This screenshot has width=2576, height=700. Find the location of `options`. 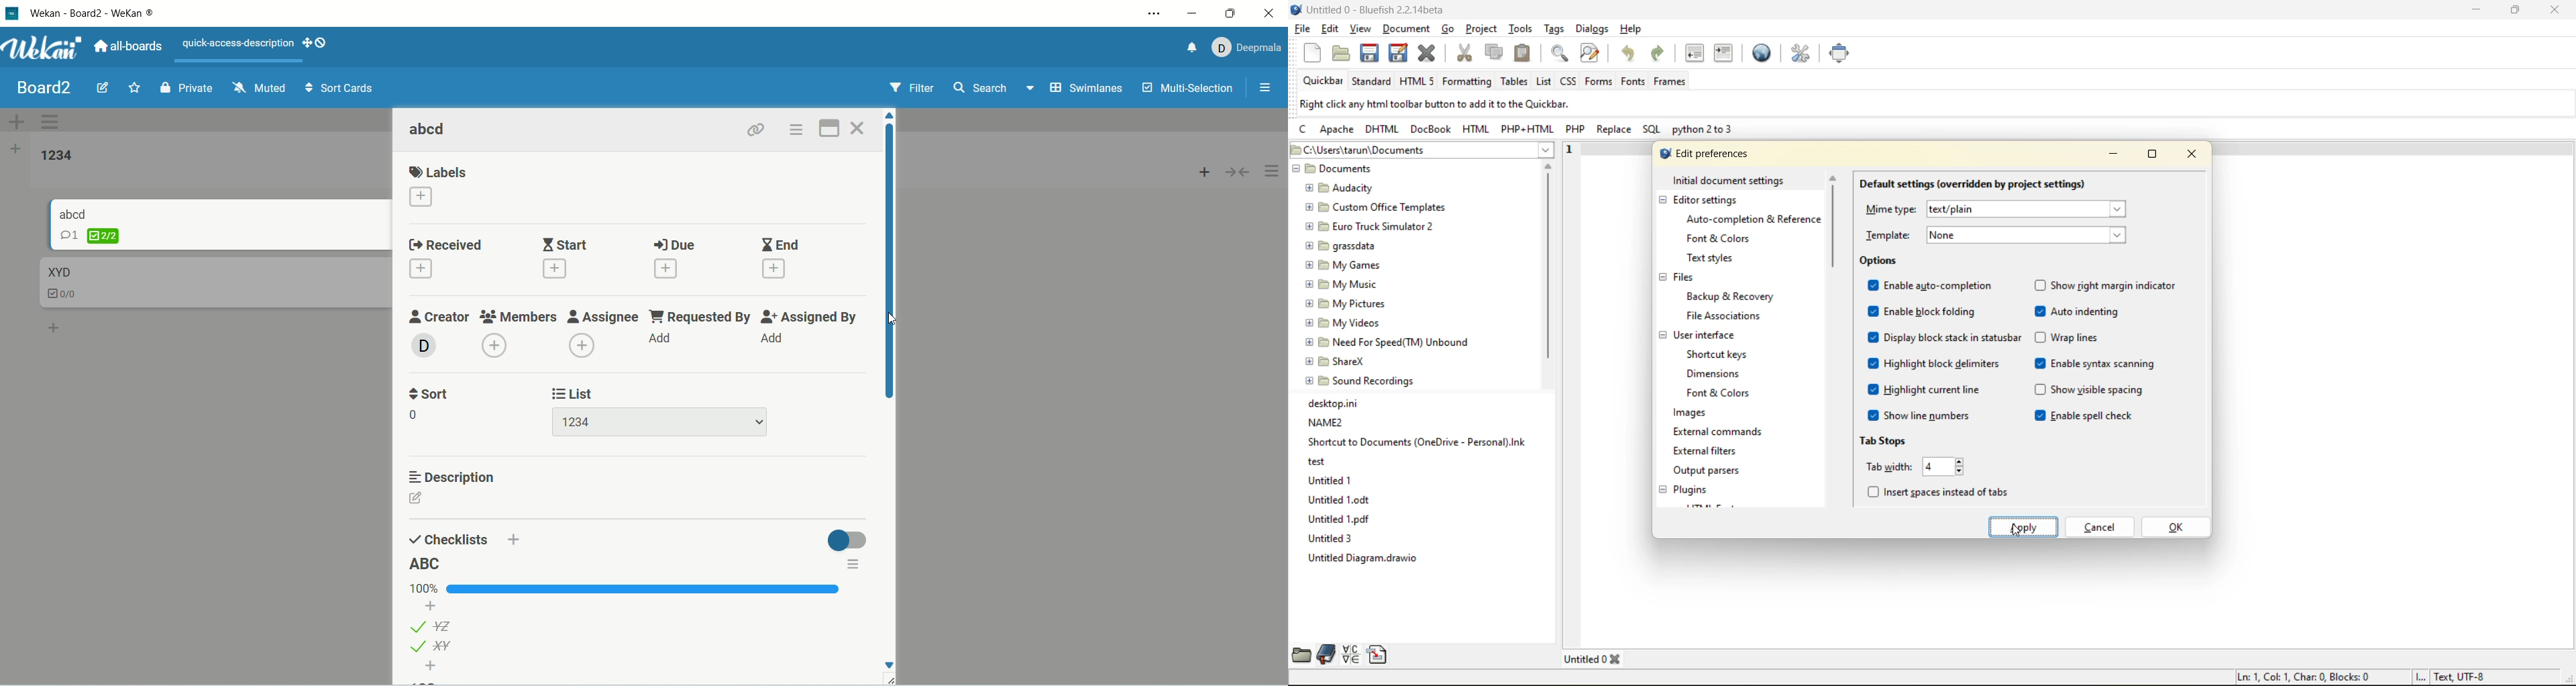

options is located at coordinates (1274, 172).